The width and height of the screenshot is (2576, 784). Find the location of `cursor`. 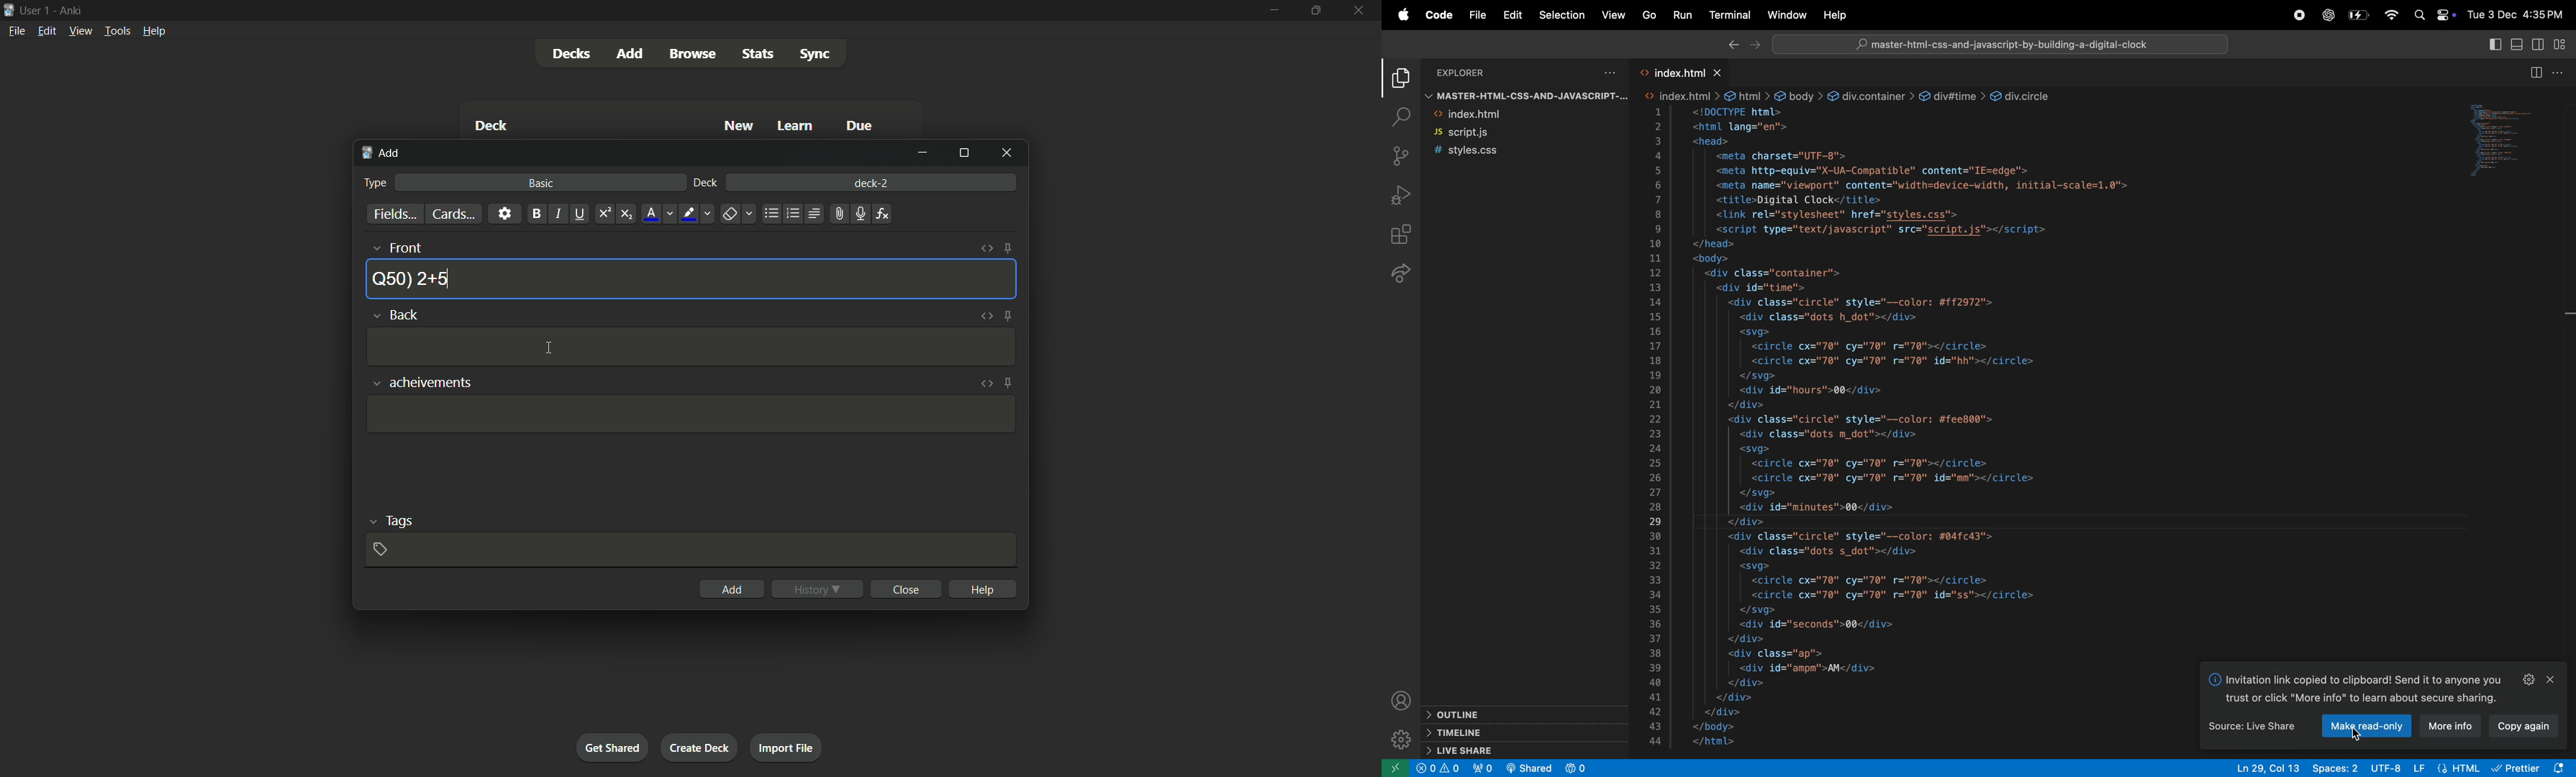

cursor is located at coordinates (2354, 733).